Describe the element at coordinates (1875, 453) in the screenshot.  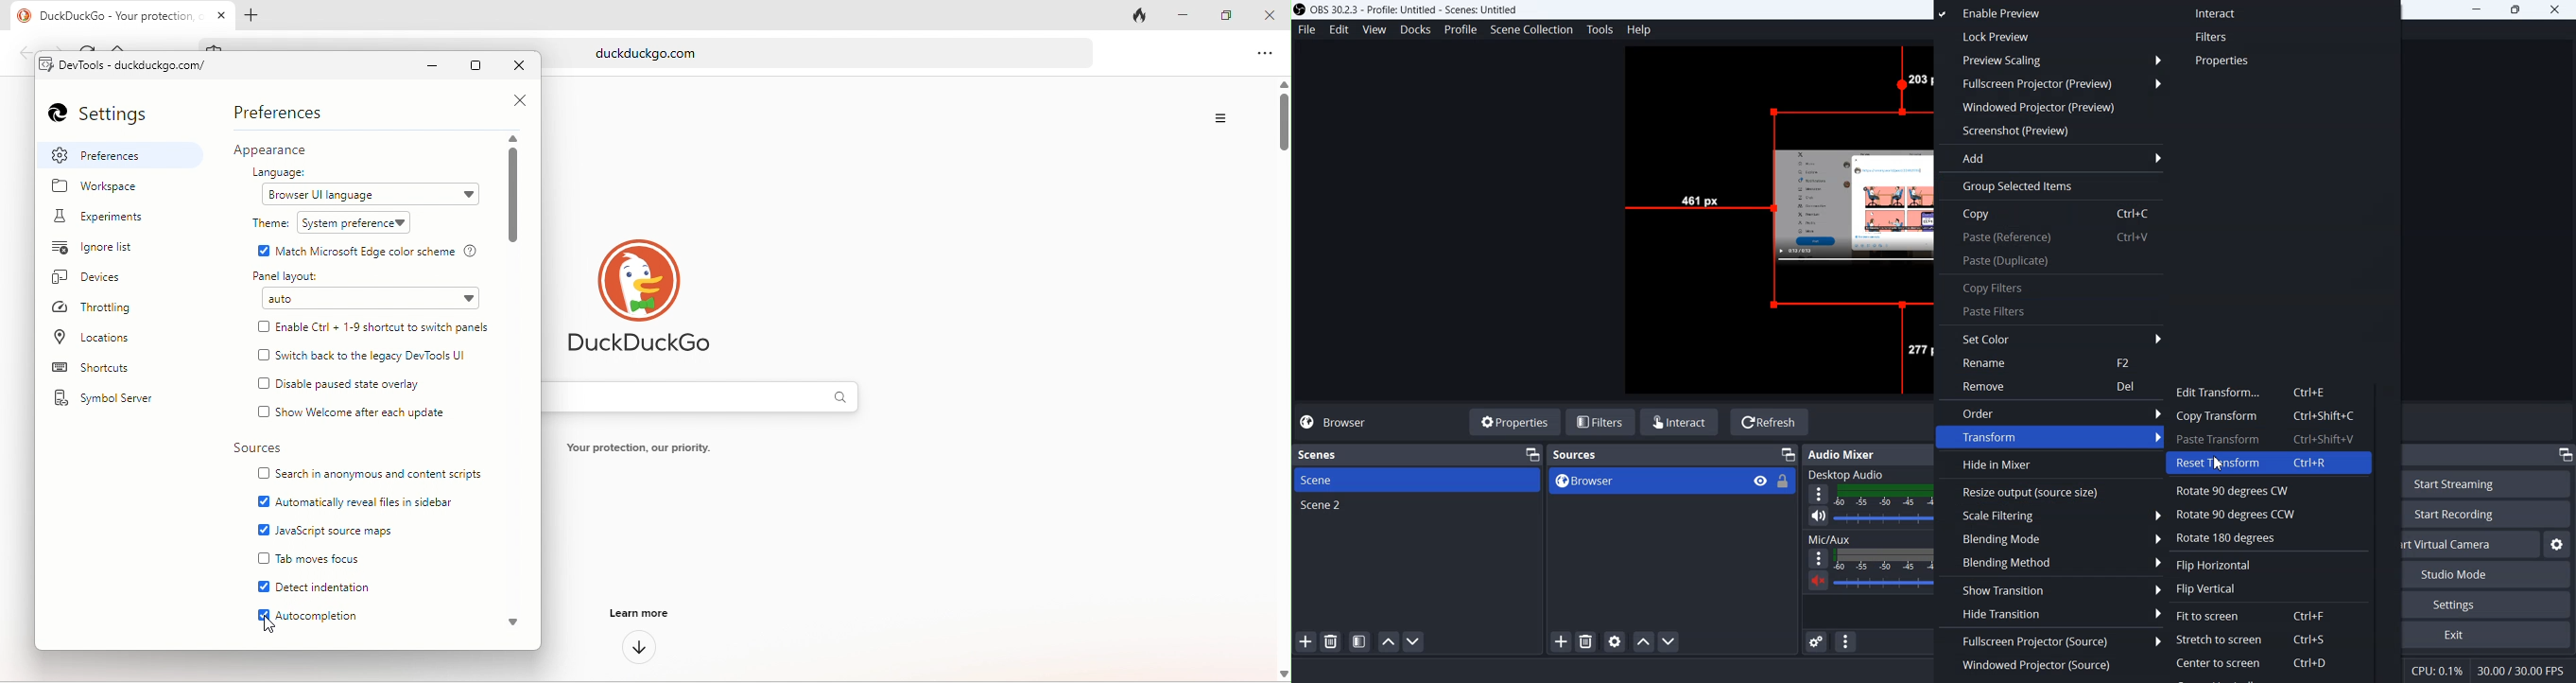
I see `Audio mixer` at that location.